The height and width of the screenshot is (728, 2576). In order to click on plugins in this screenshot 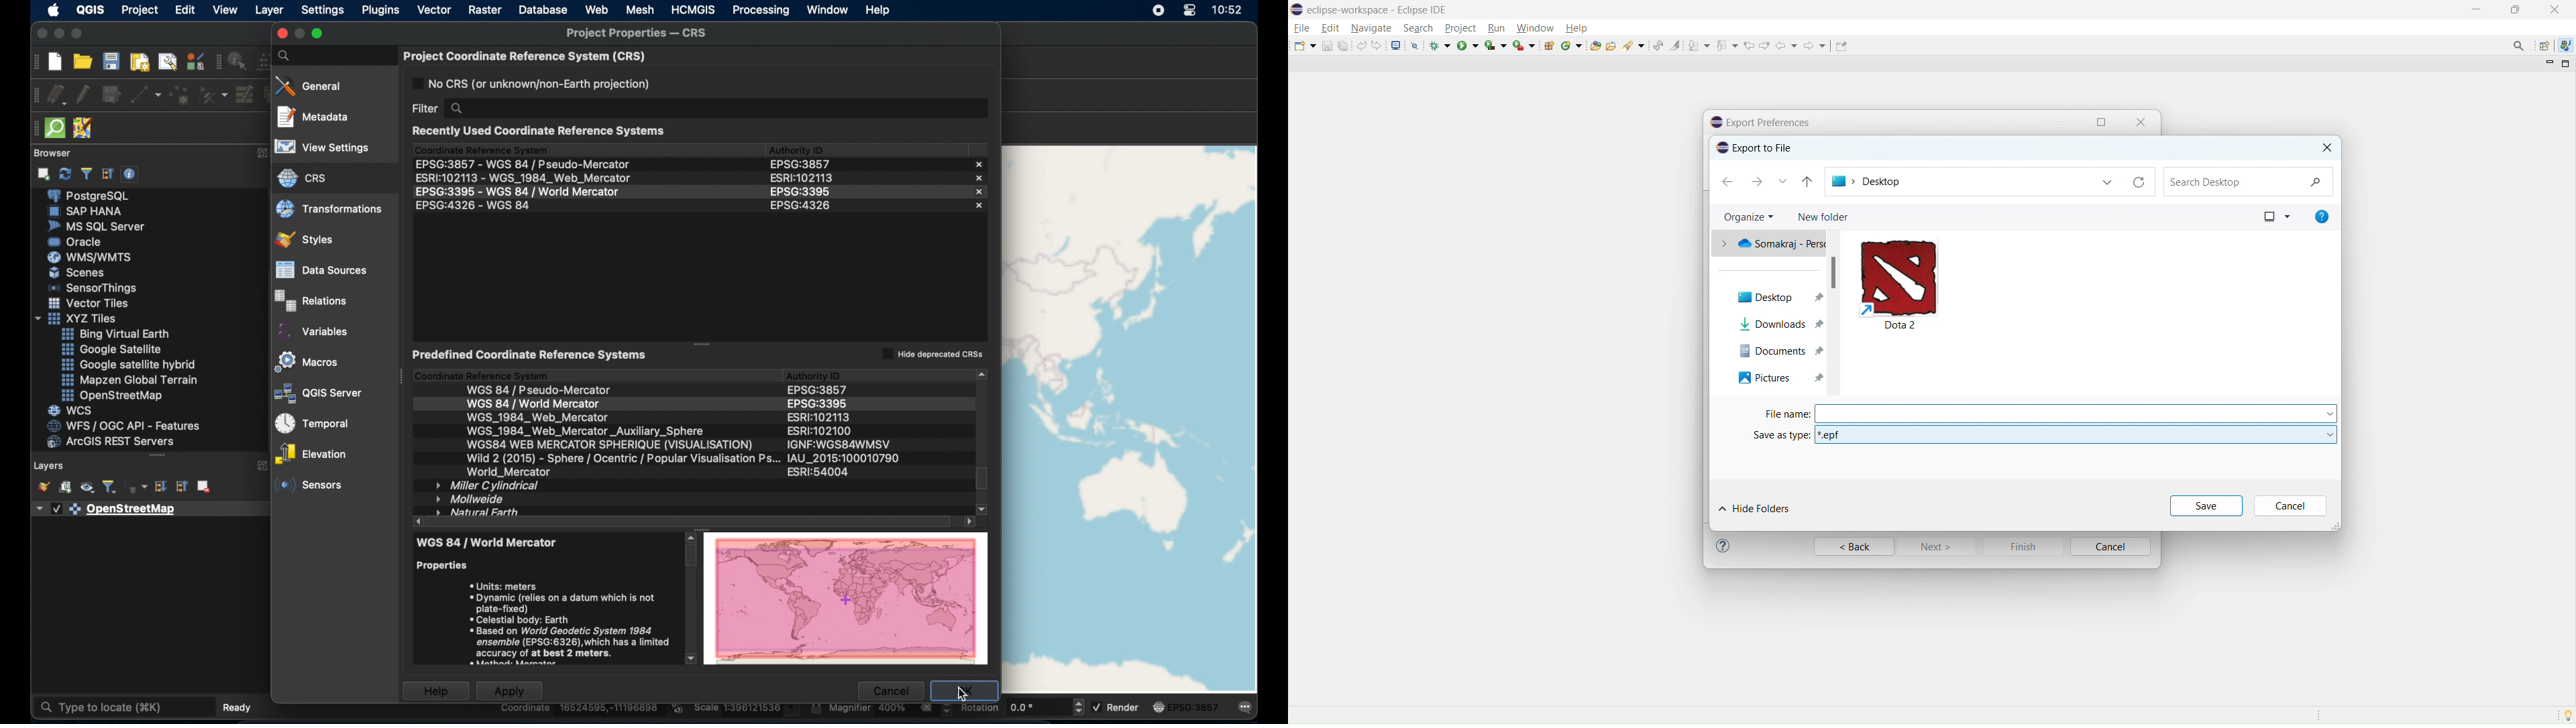, I will do `click(381, 11)`.